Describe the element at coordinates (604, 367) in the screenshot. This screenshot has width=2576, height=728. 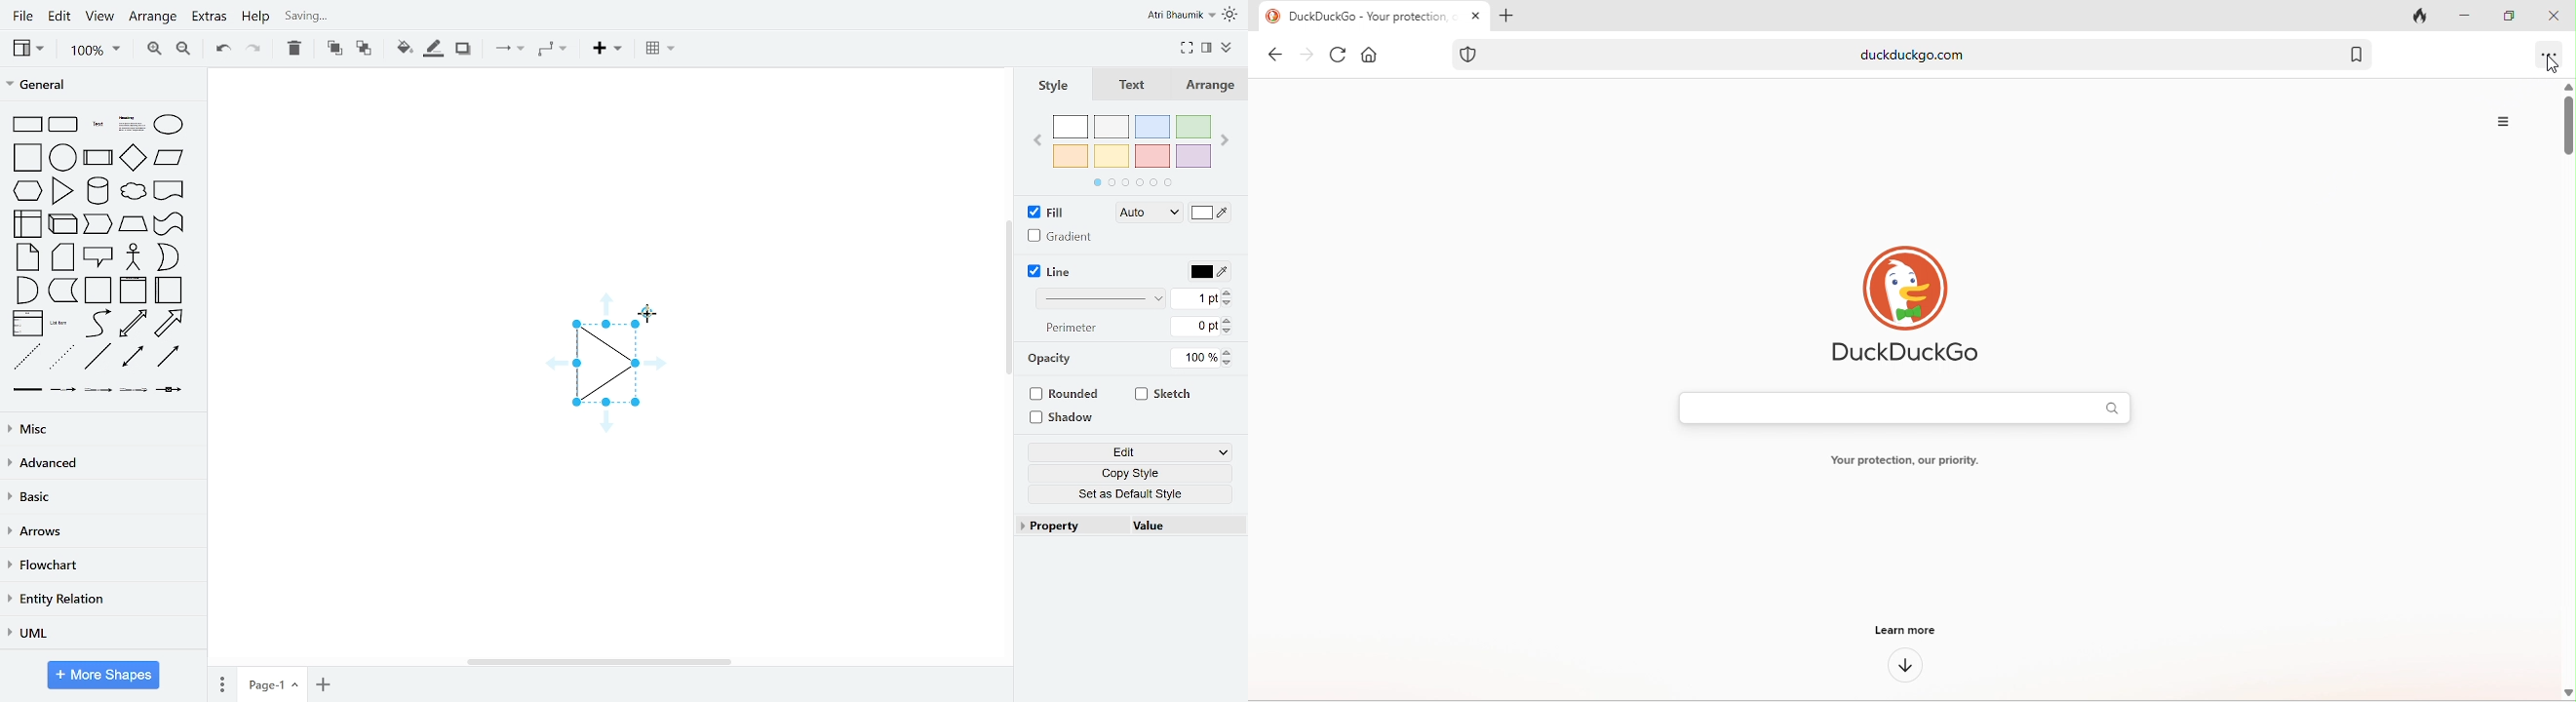
I see `Traiangle shape added` at that location.